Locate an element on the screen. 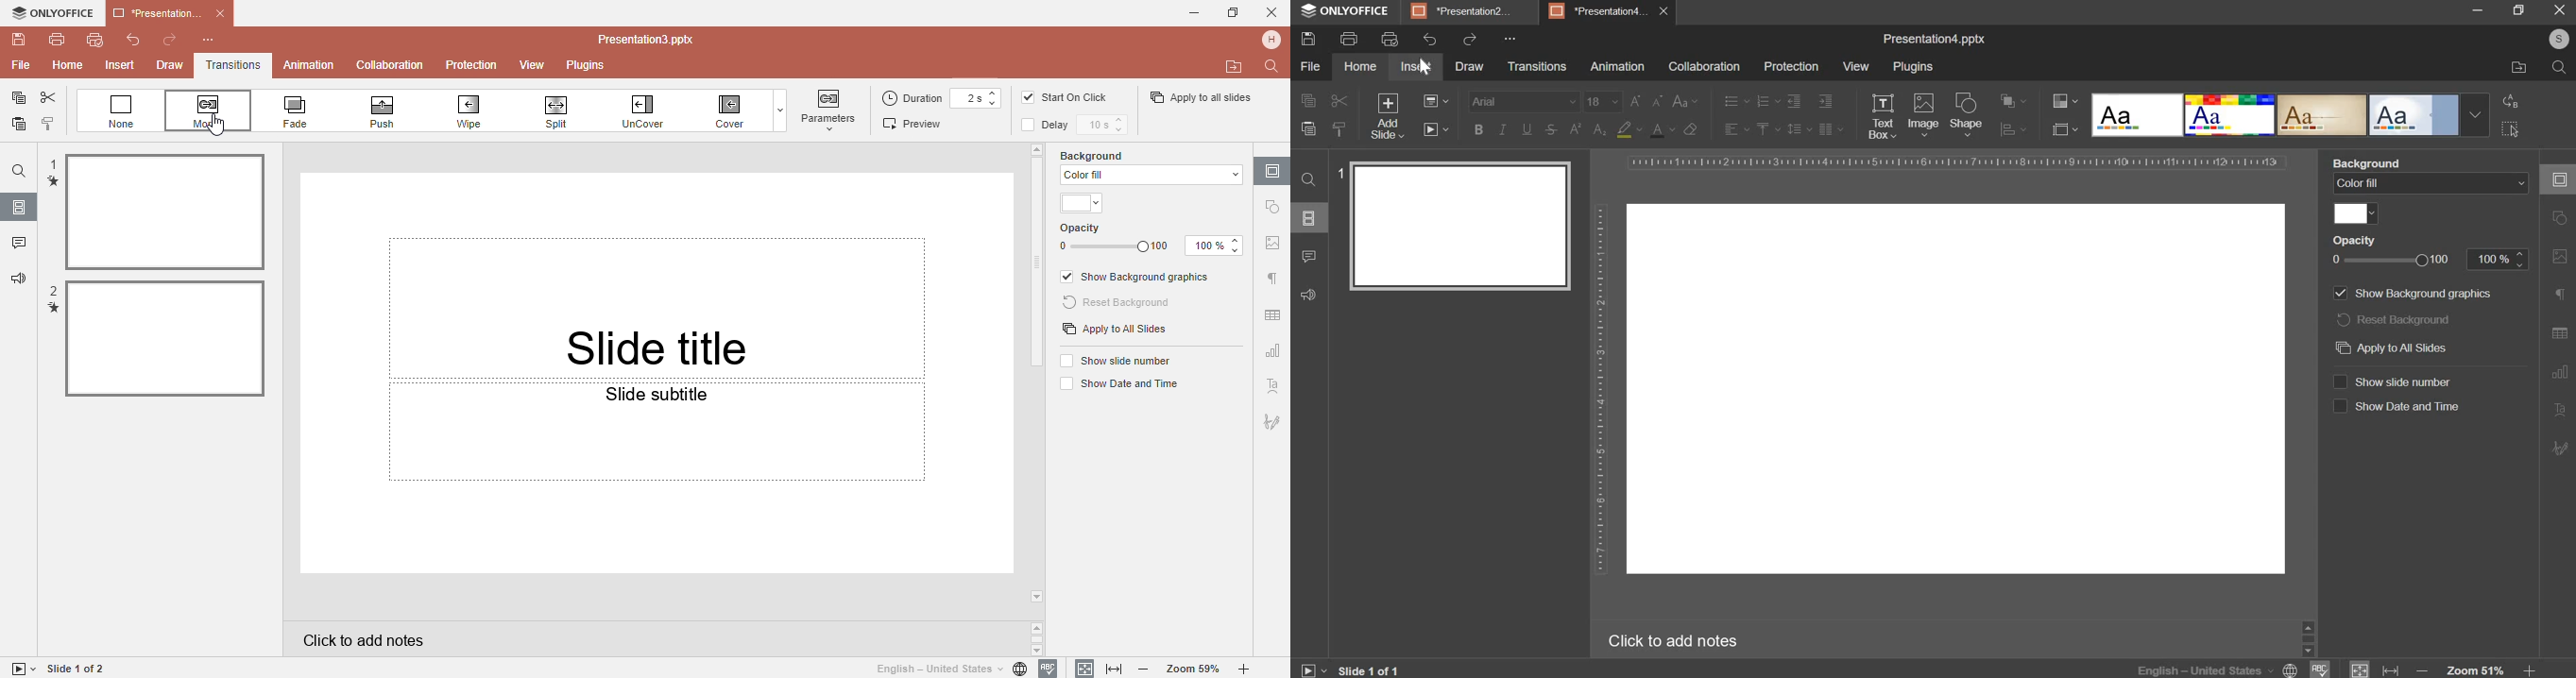 The width and height of the screenshot is (2576, 700). presentation name is located at coordinates (1936, 40).